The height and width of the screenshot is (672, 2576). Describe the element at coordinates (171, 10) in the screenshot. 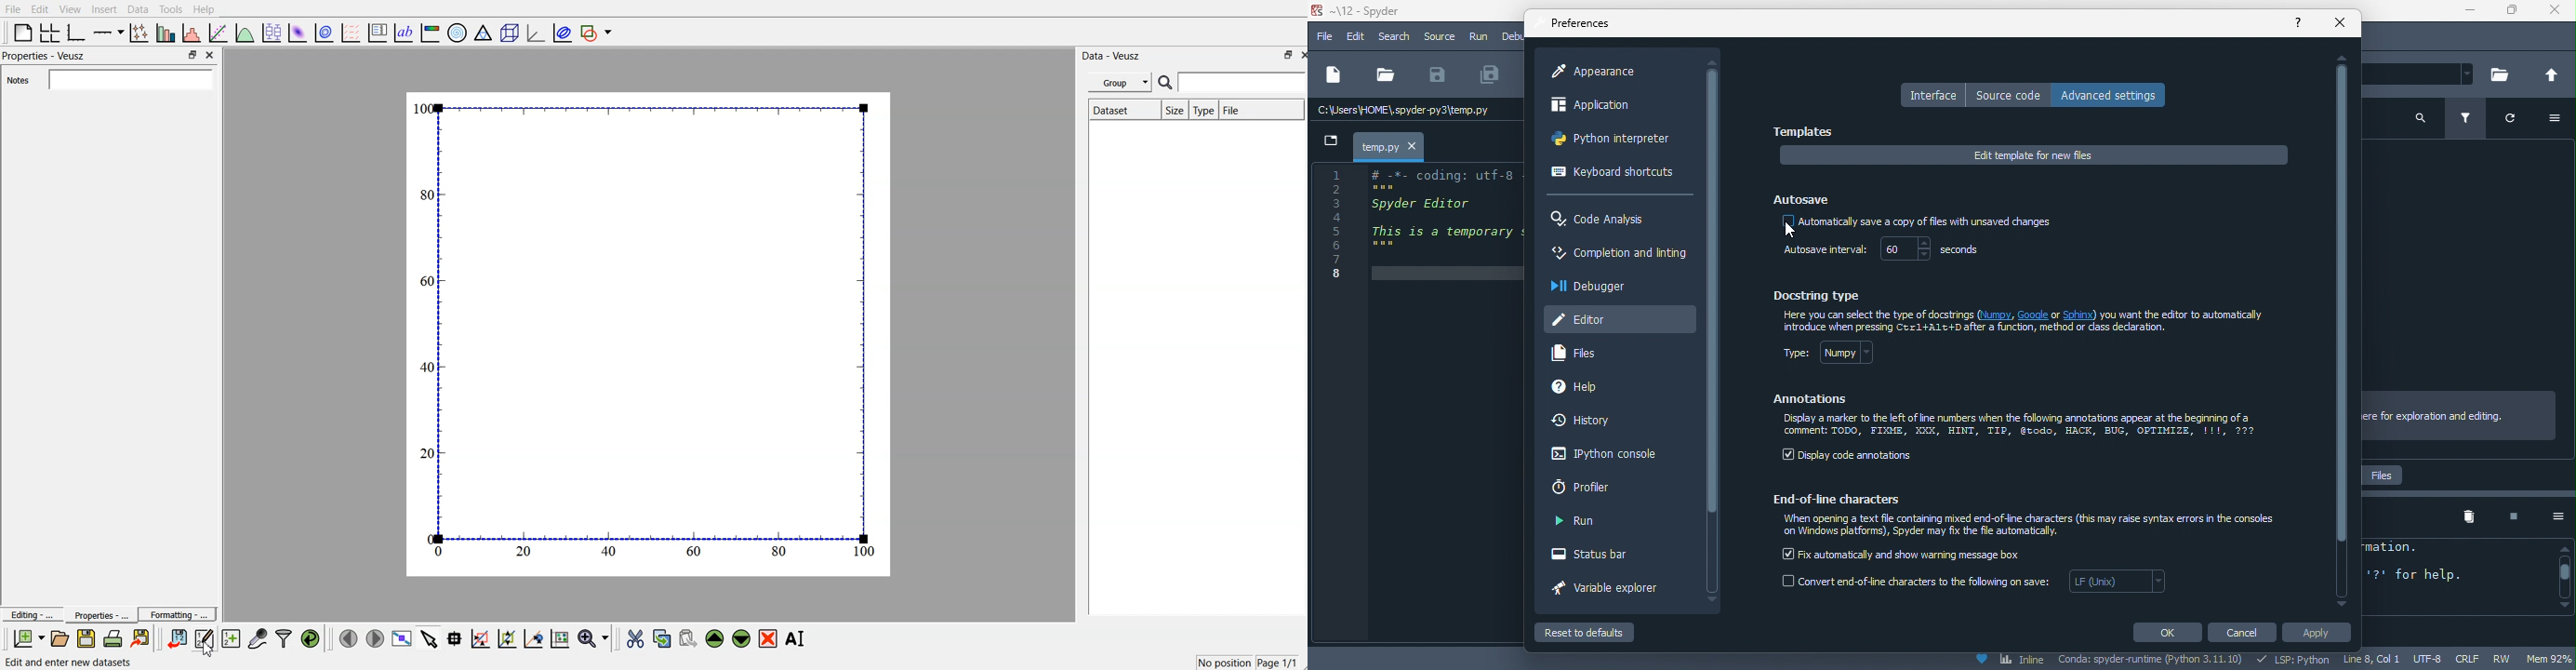

I see `Tools` at that location.